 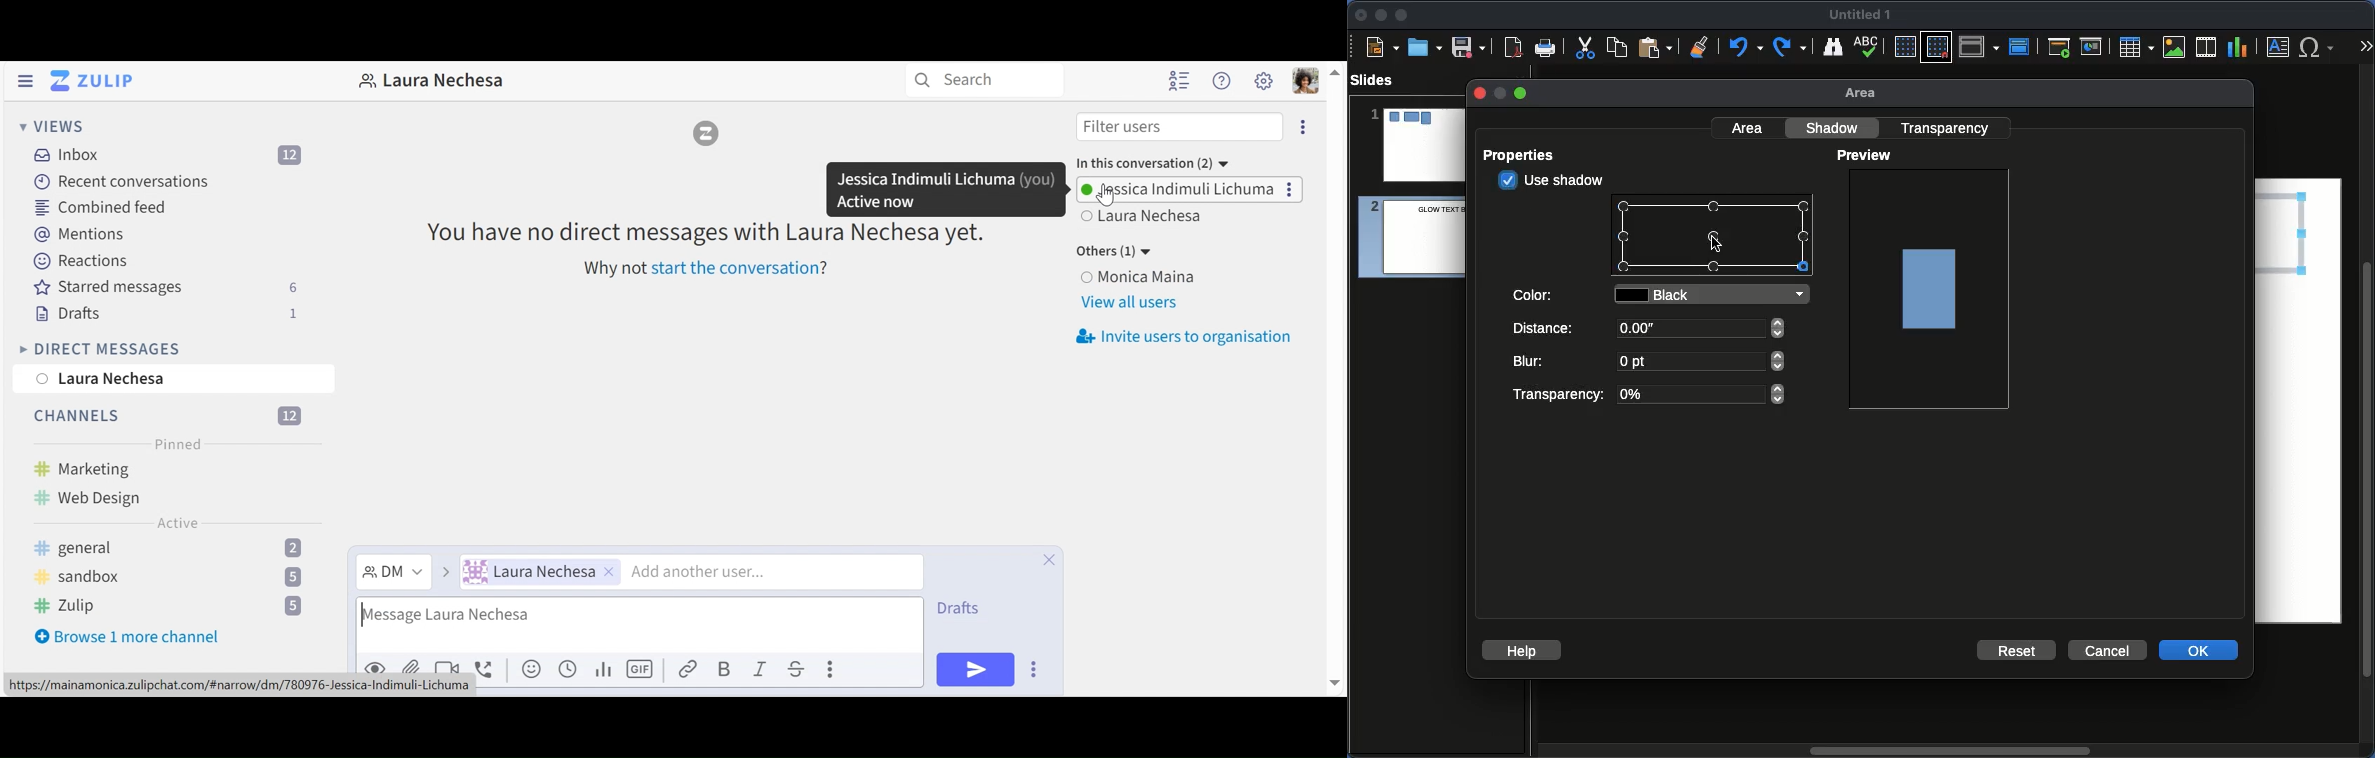 What do you see at coordinates (166, 314) in the screenshot?
I see `Drafts` at bounding box center [166, 314].